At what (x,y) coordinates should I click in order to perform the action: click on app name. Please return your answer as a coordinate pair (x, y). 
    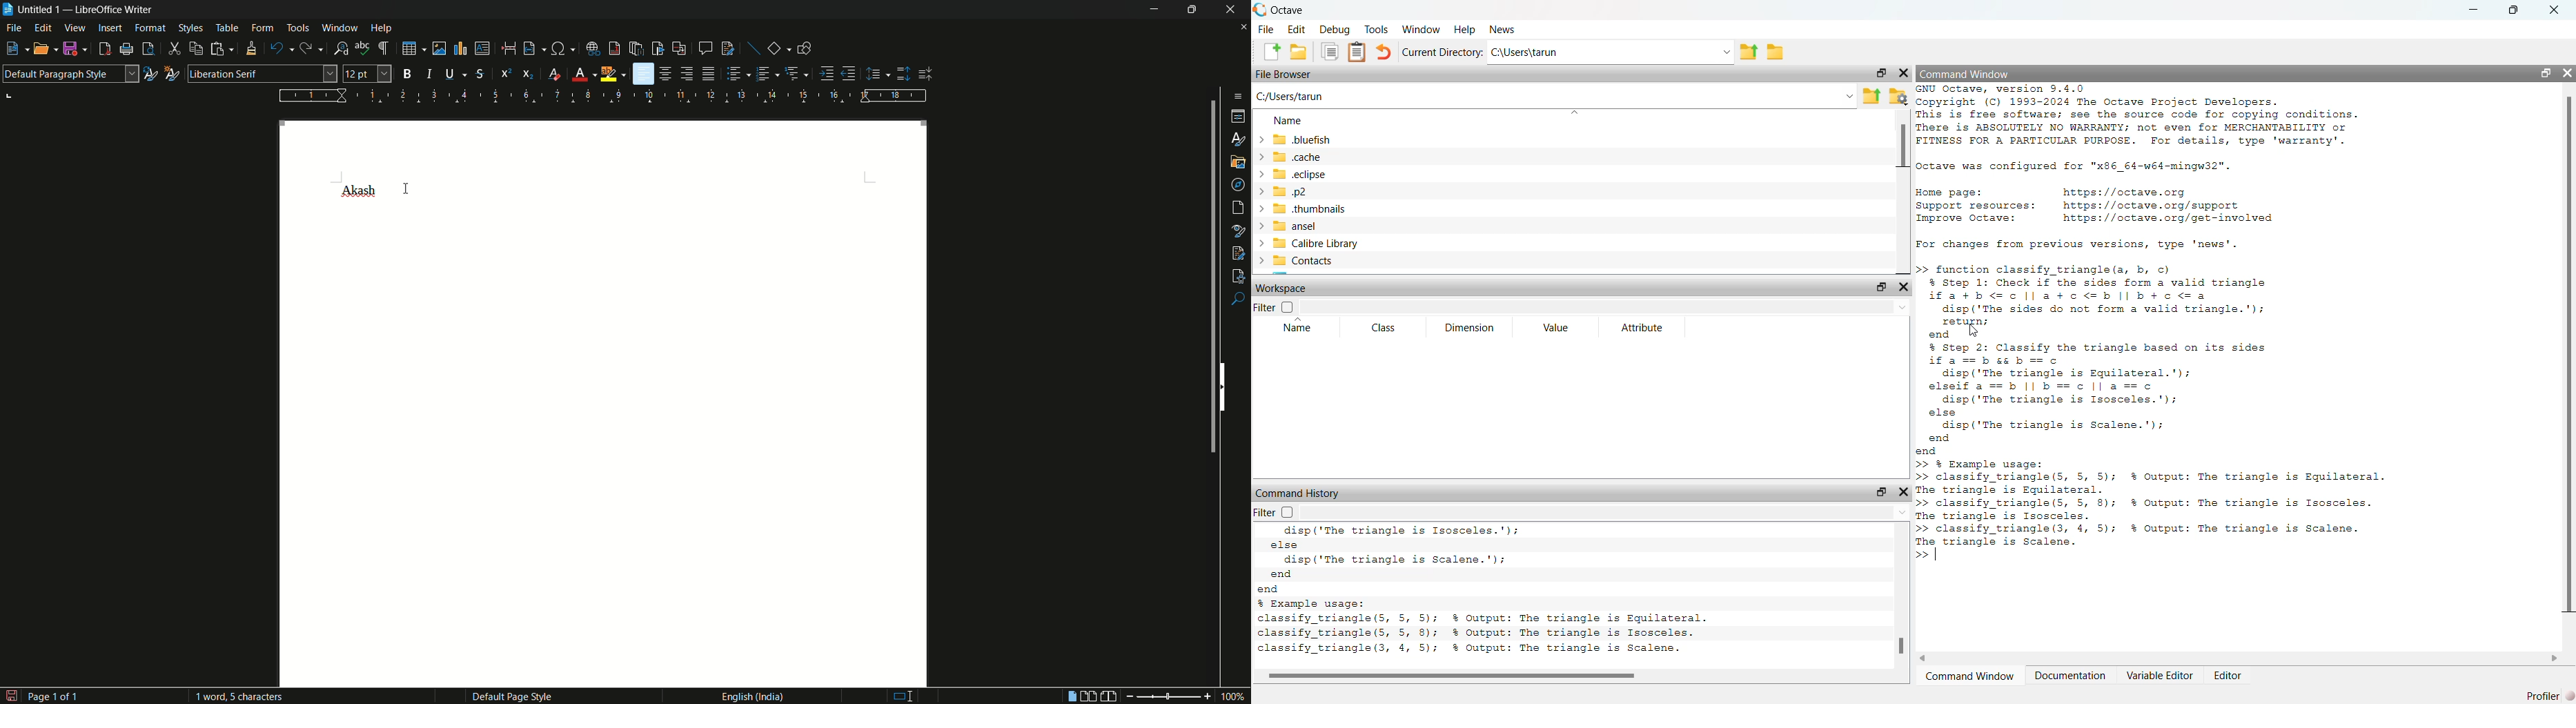
    Looking at the image, I should click on (115, 10).